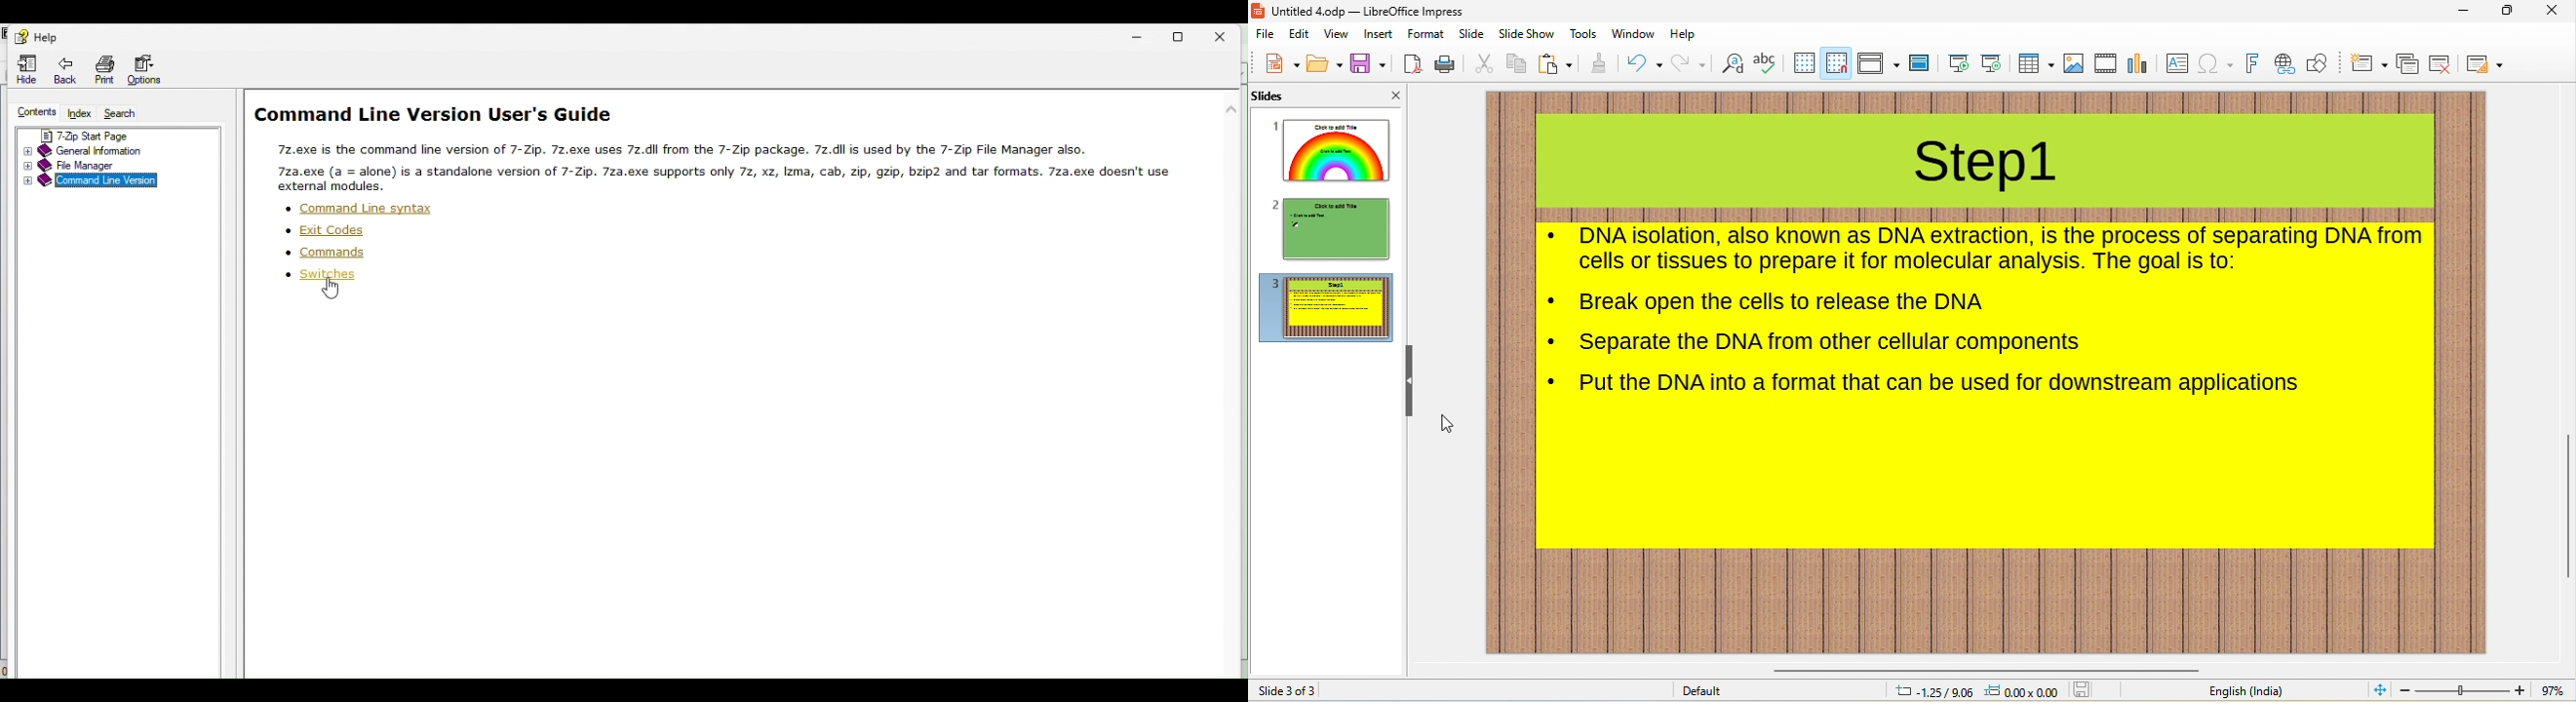 This screenshot has width=2576, height=728. I want to click on hide, so click(1410, 382).